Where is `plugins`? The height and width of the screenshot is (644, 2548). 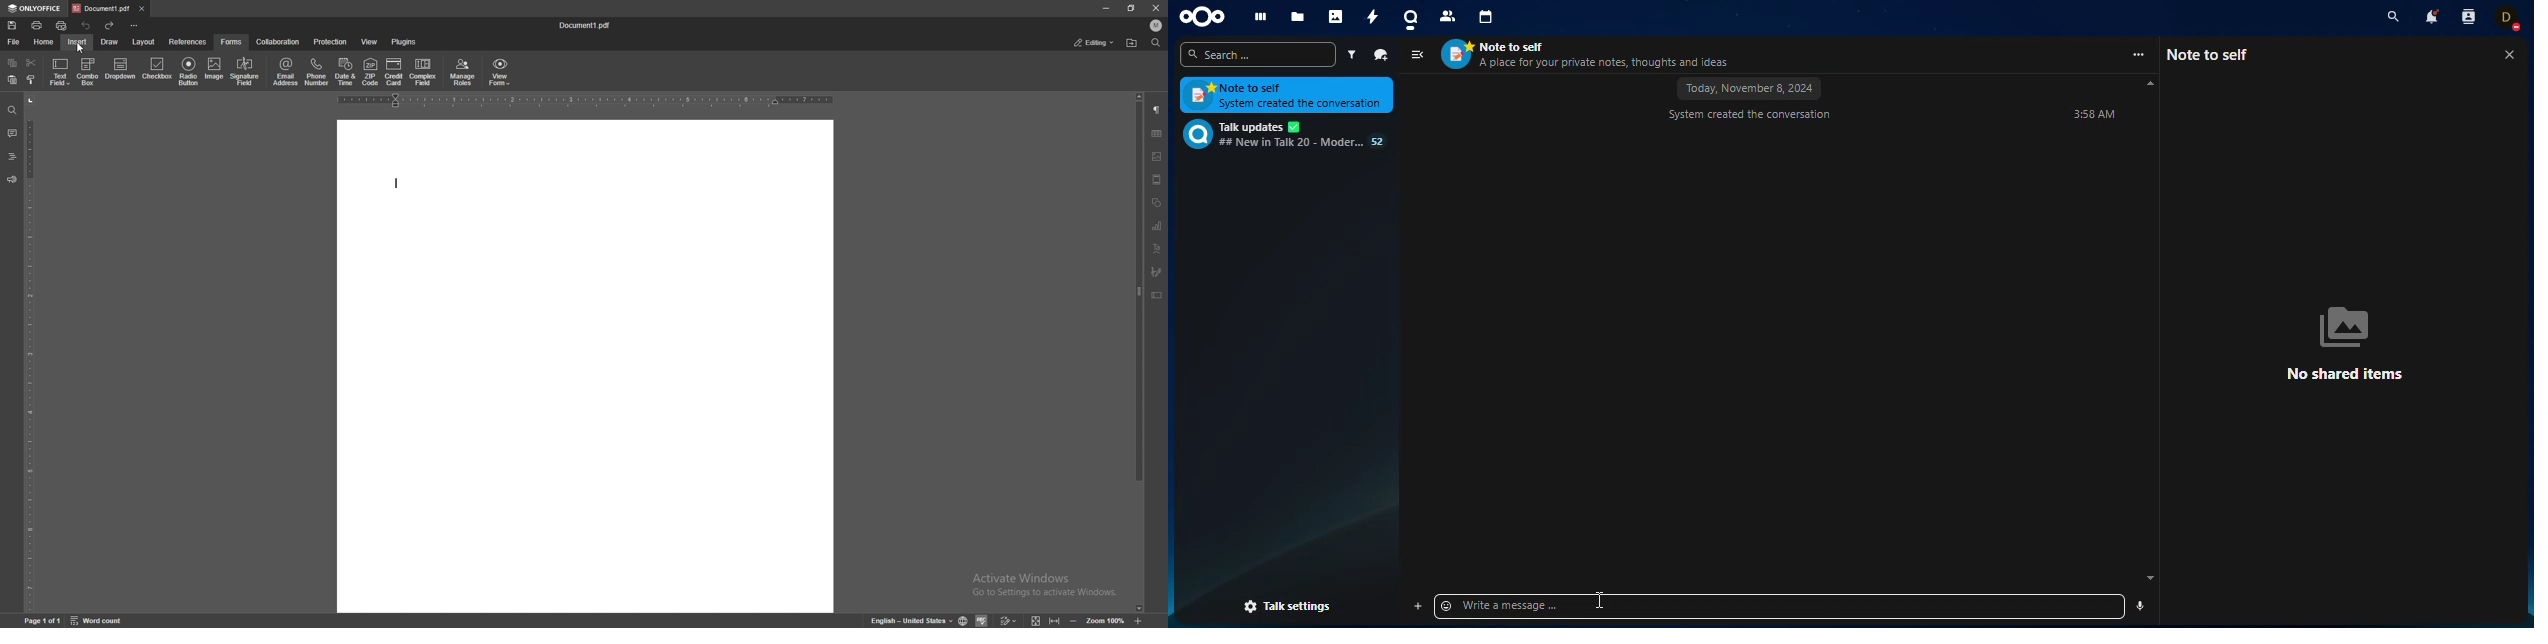
plugins is located at coordinates (406, 42).